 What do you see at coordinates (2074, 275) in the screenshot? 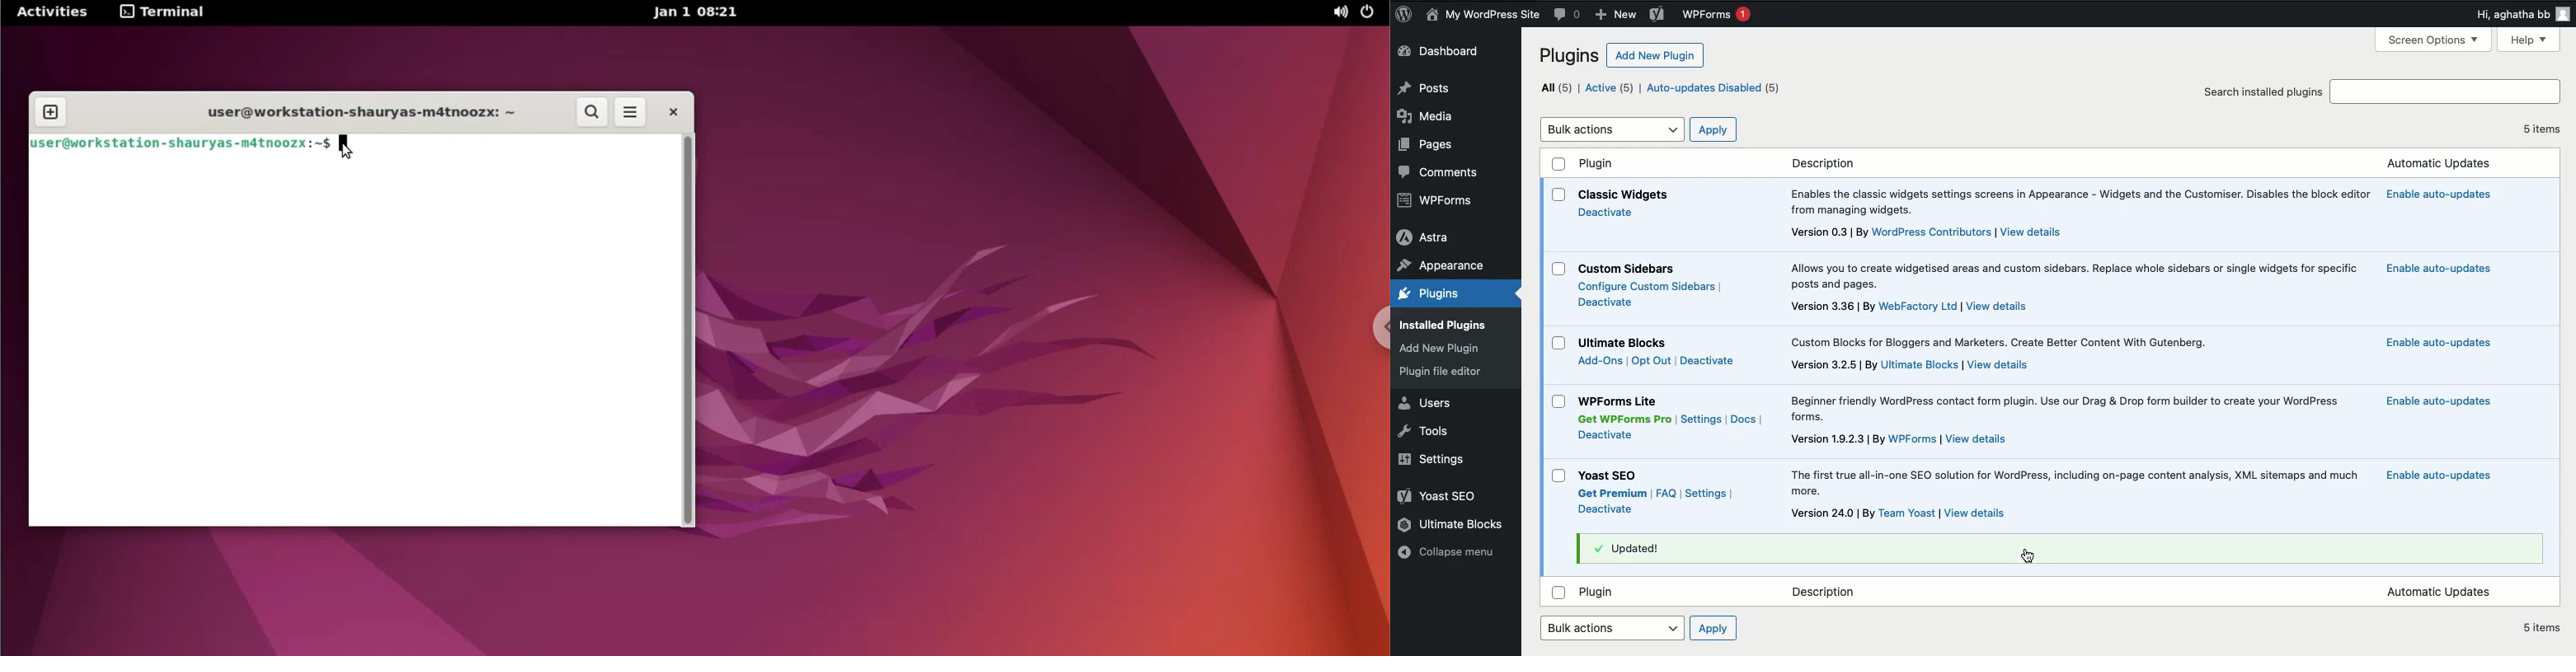
I see `Description` at bounding box center [2074, 275].